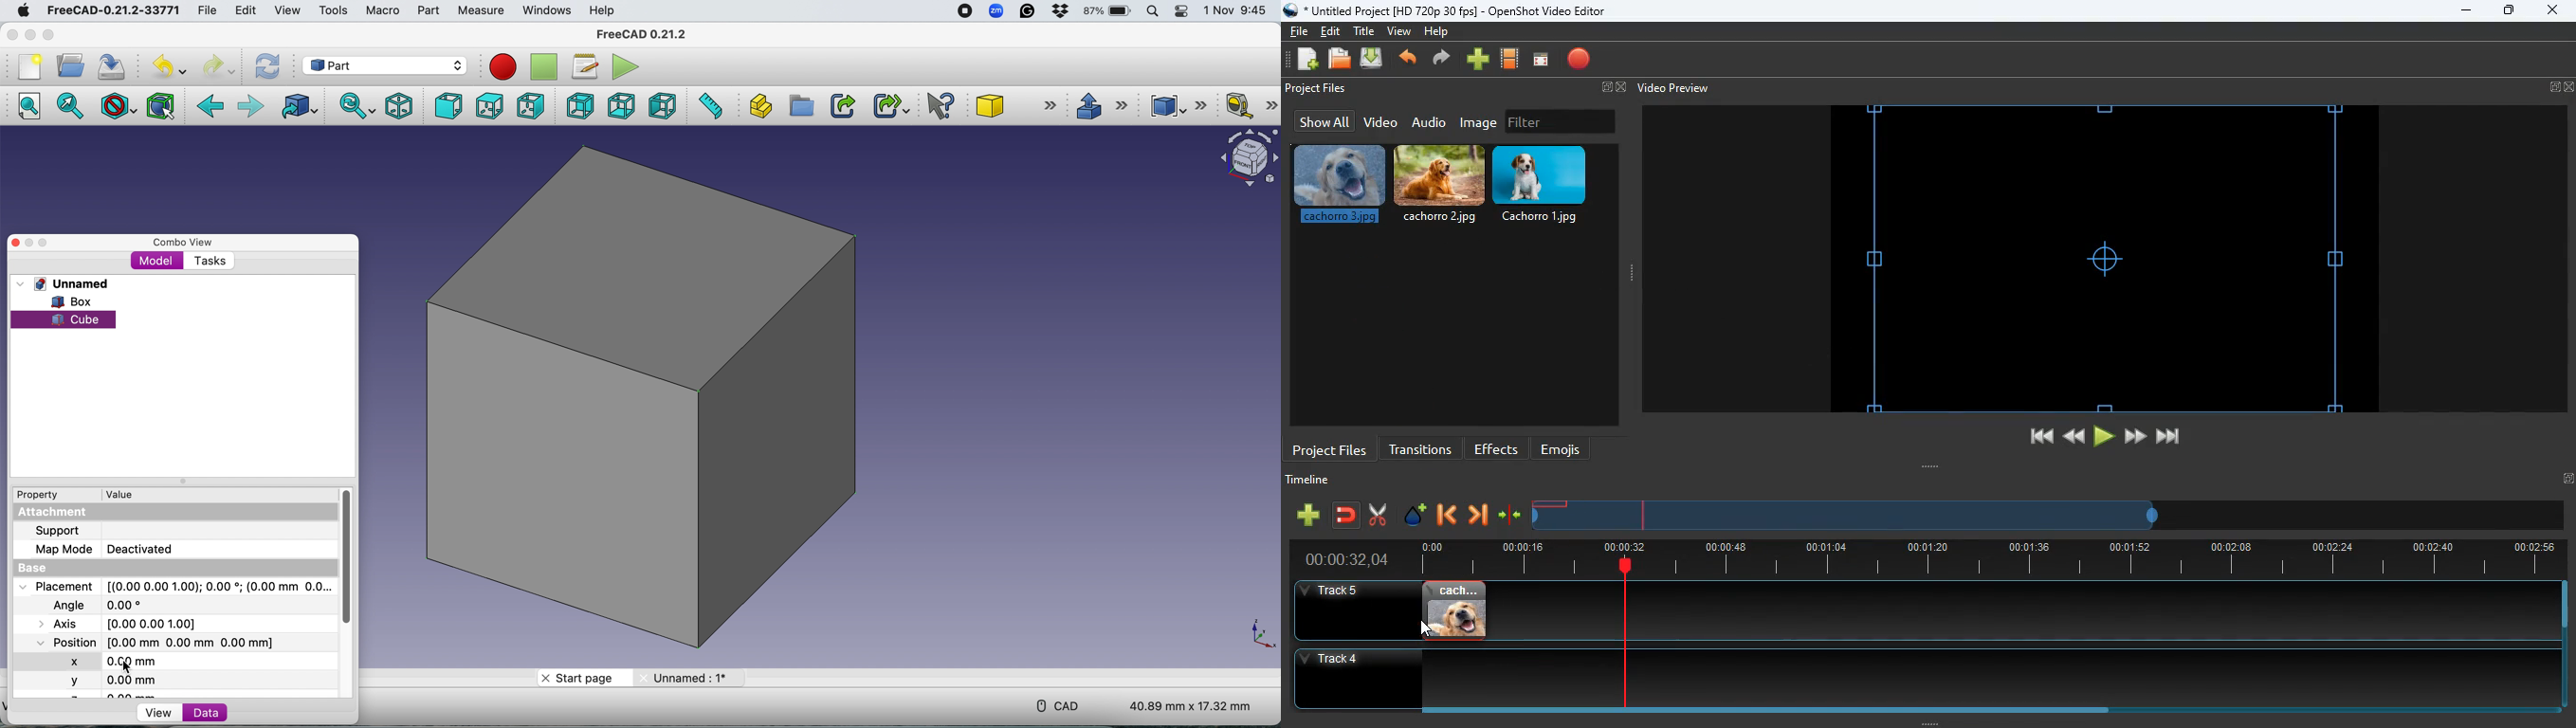 This screenshot has width=2576, height=728. What do you see at coordinates (1561, 121) in the screenshot?
I see `filter` at bounding box center [1561, 121].